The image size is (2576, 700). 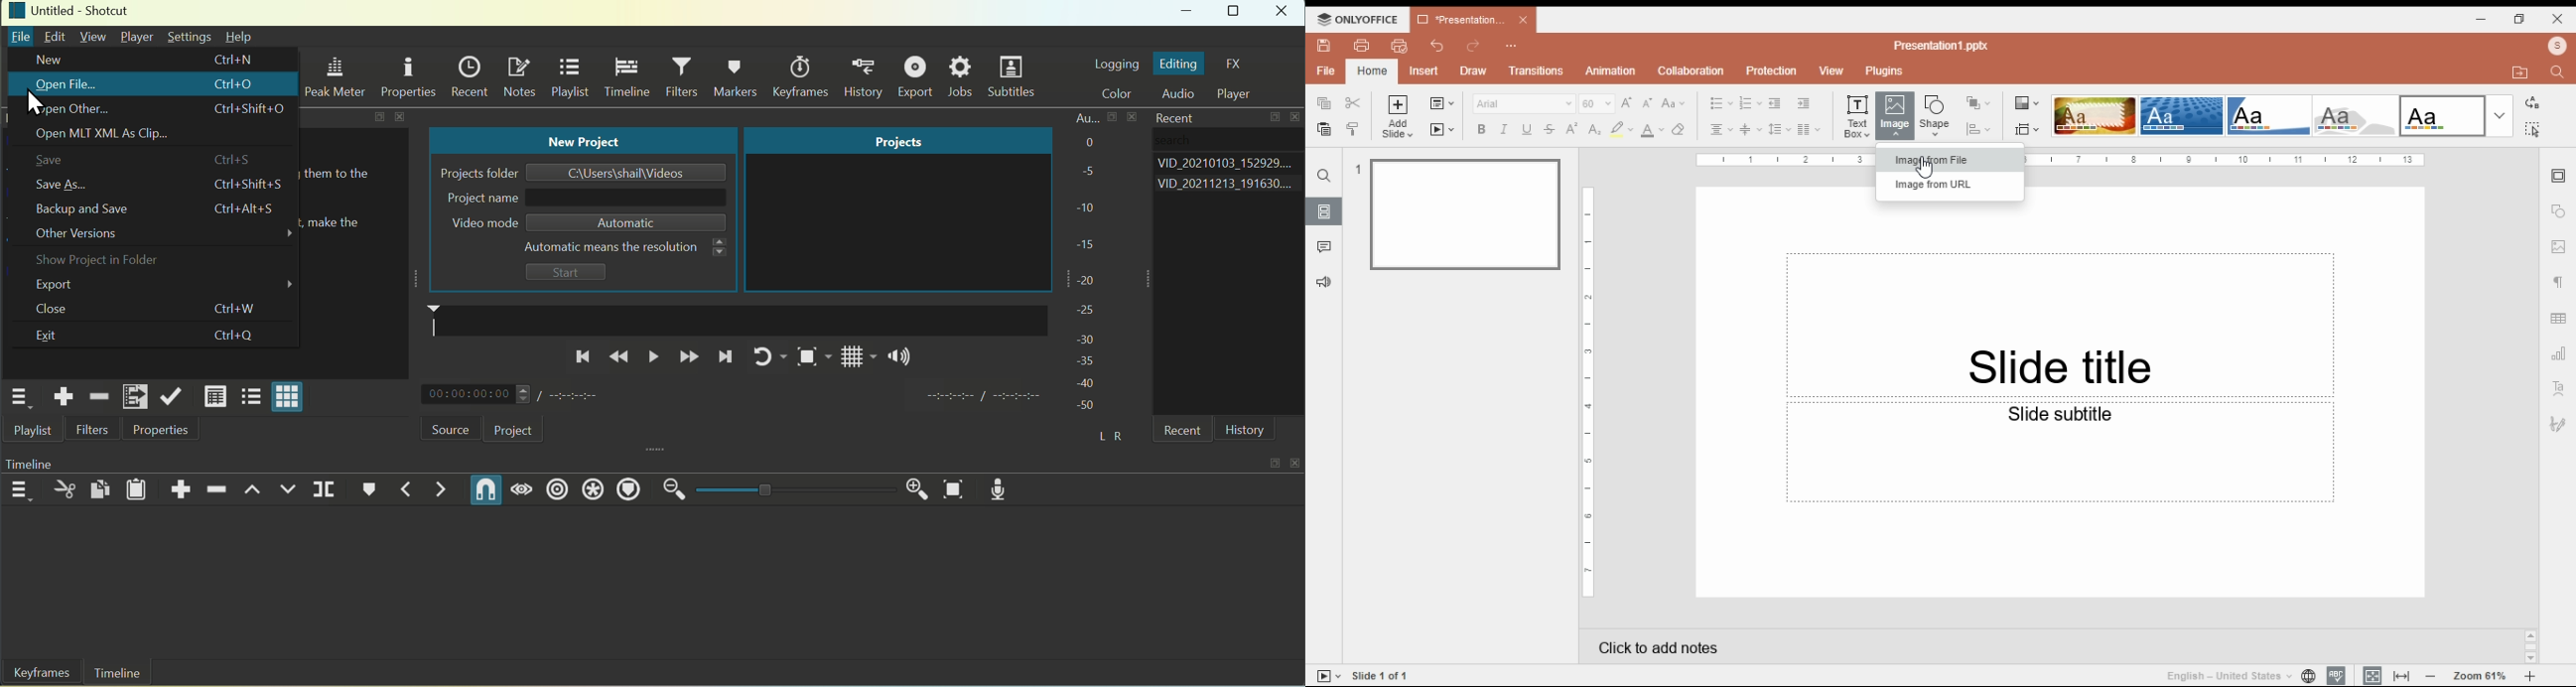 What do you see at coordinates (1179, 64) in the screenshot?
I see `Editing` at bounding box center [1179, 64].